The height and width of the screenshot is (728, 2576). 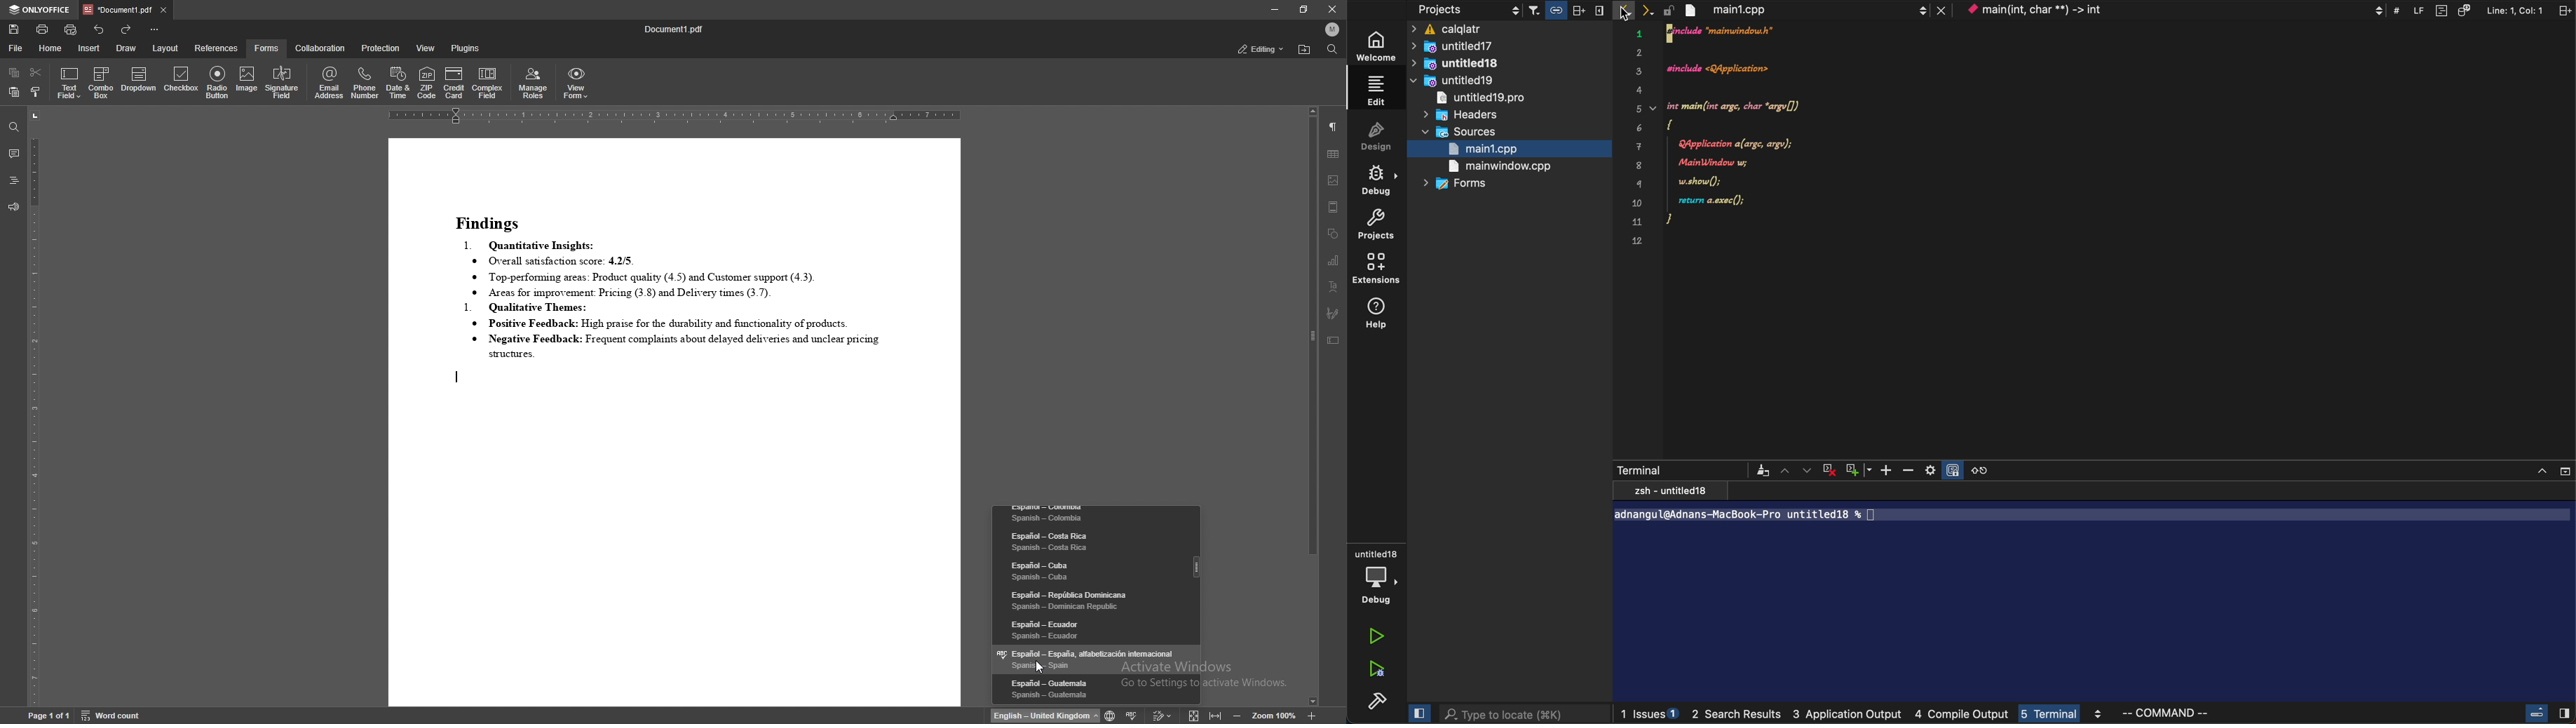 I want to click on fit to screen, so click(x=1191, y=715).